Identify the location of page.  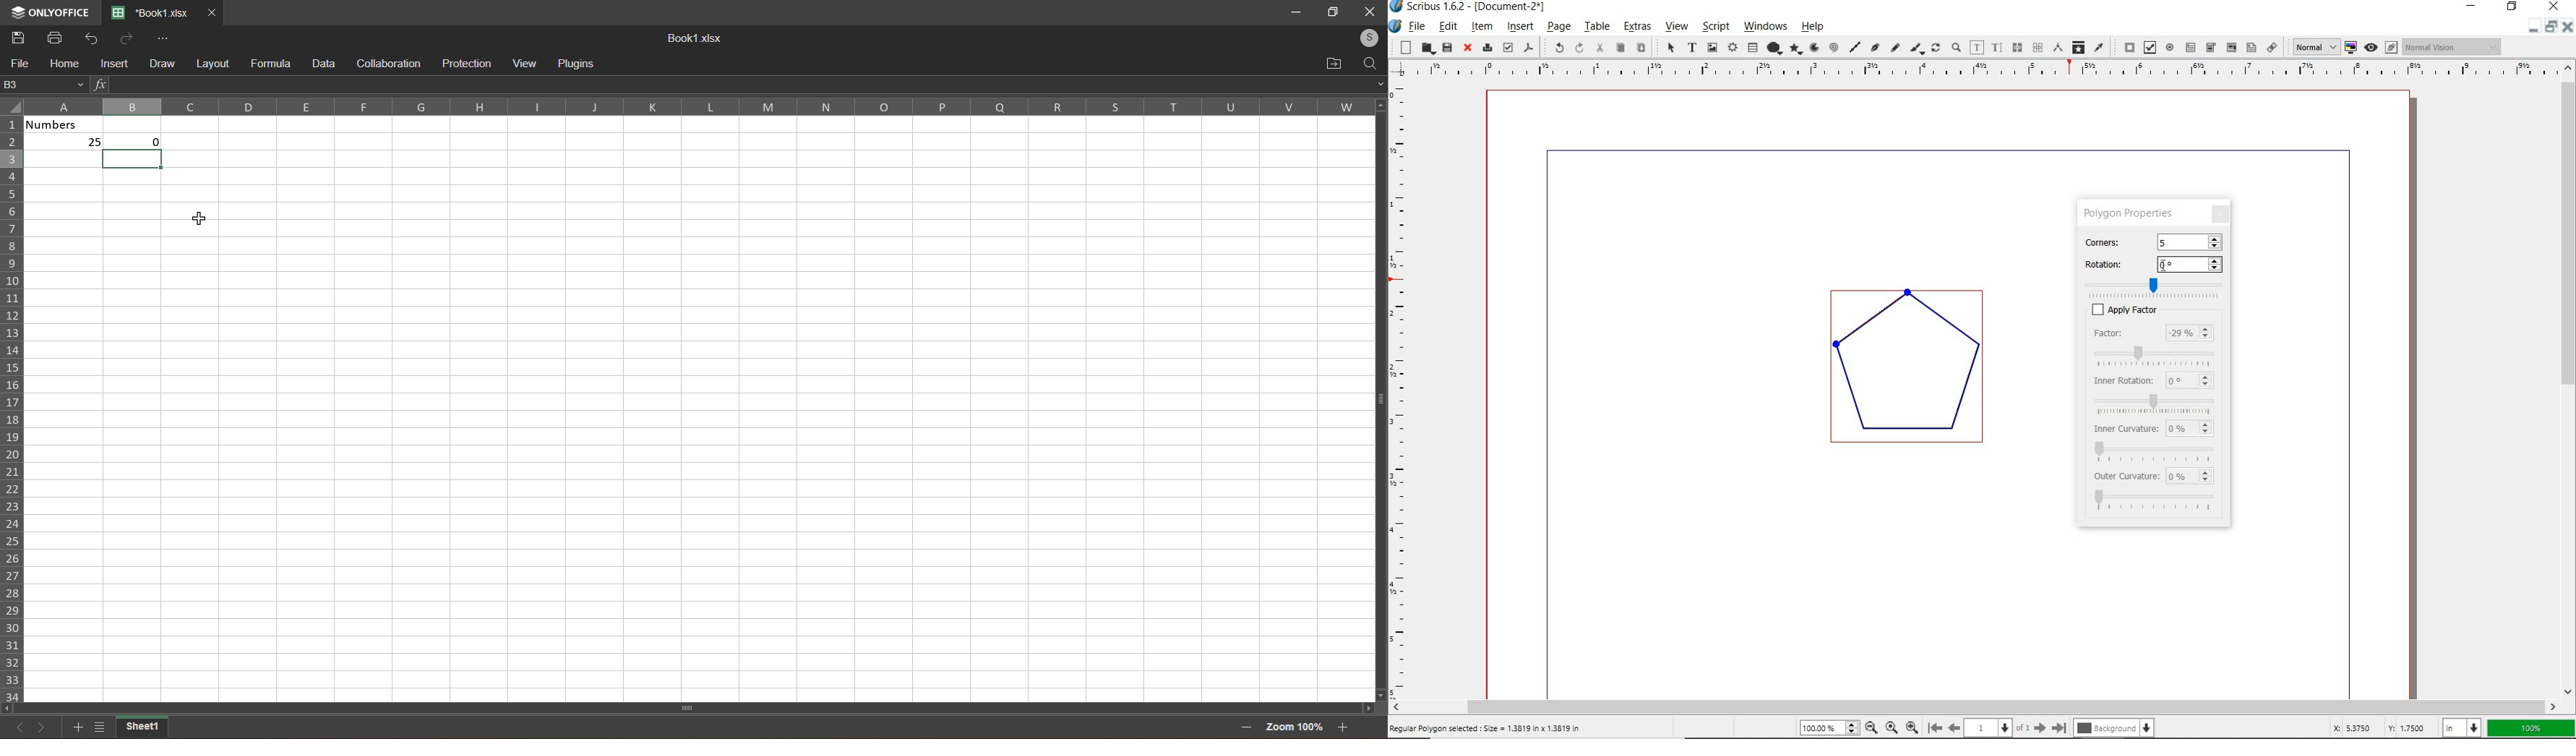
(1558, 27).